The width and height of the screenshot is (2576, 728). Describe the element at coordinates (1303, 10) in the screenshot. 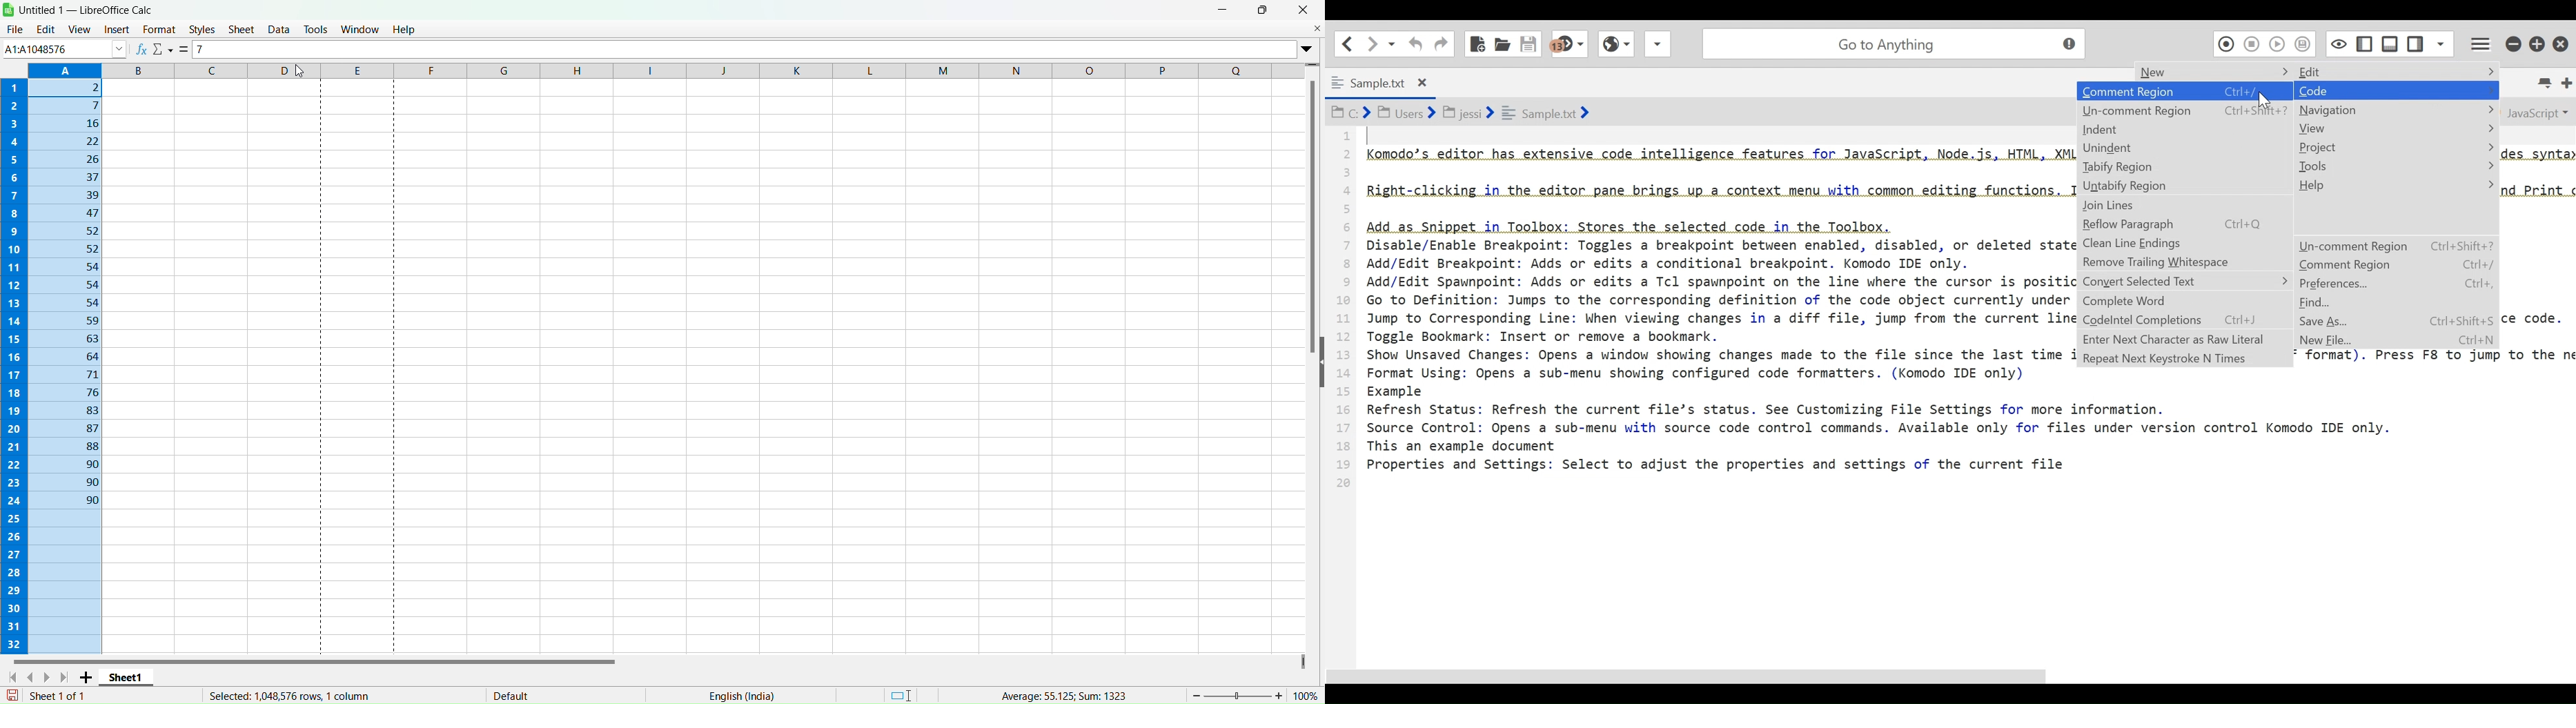

I see `Close` at that location.